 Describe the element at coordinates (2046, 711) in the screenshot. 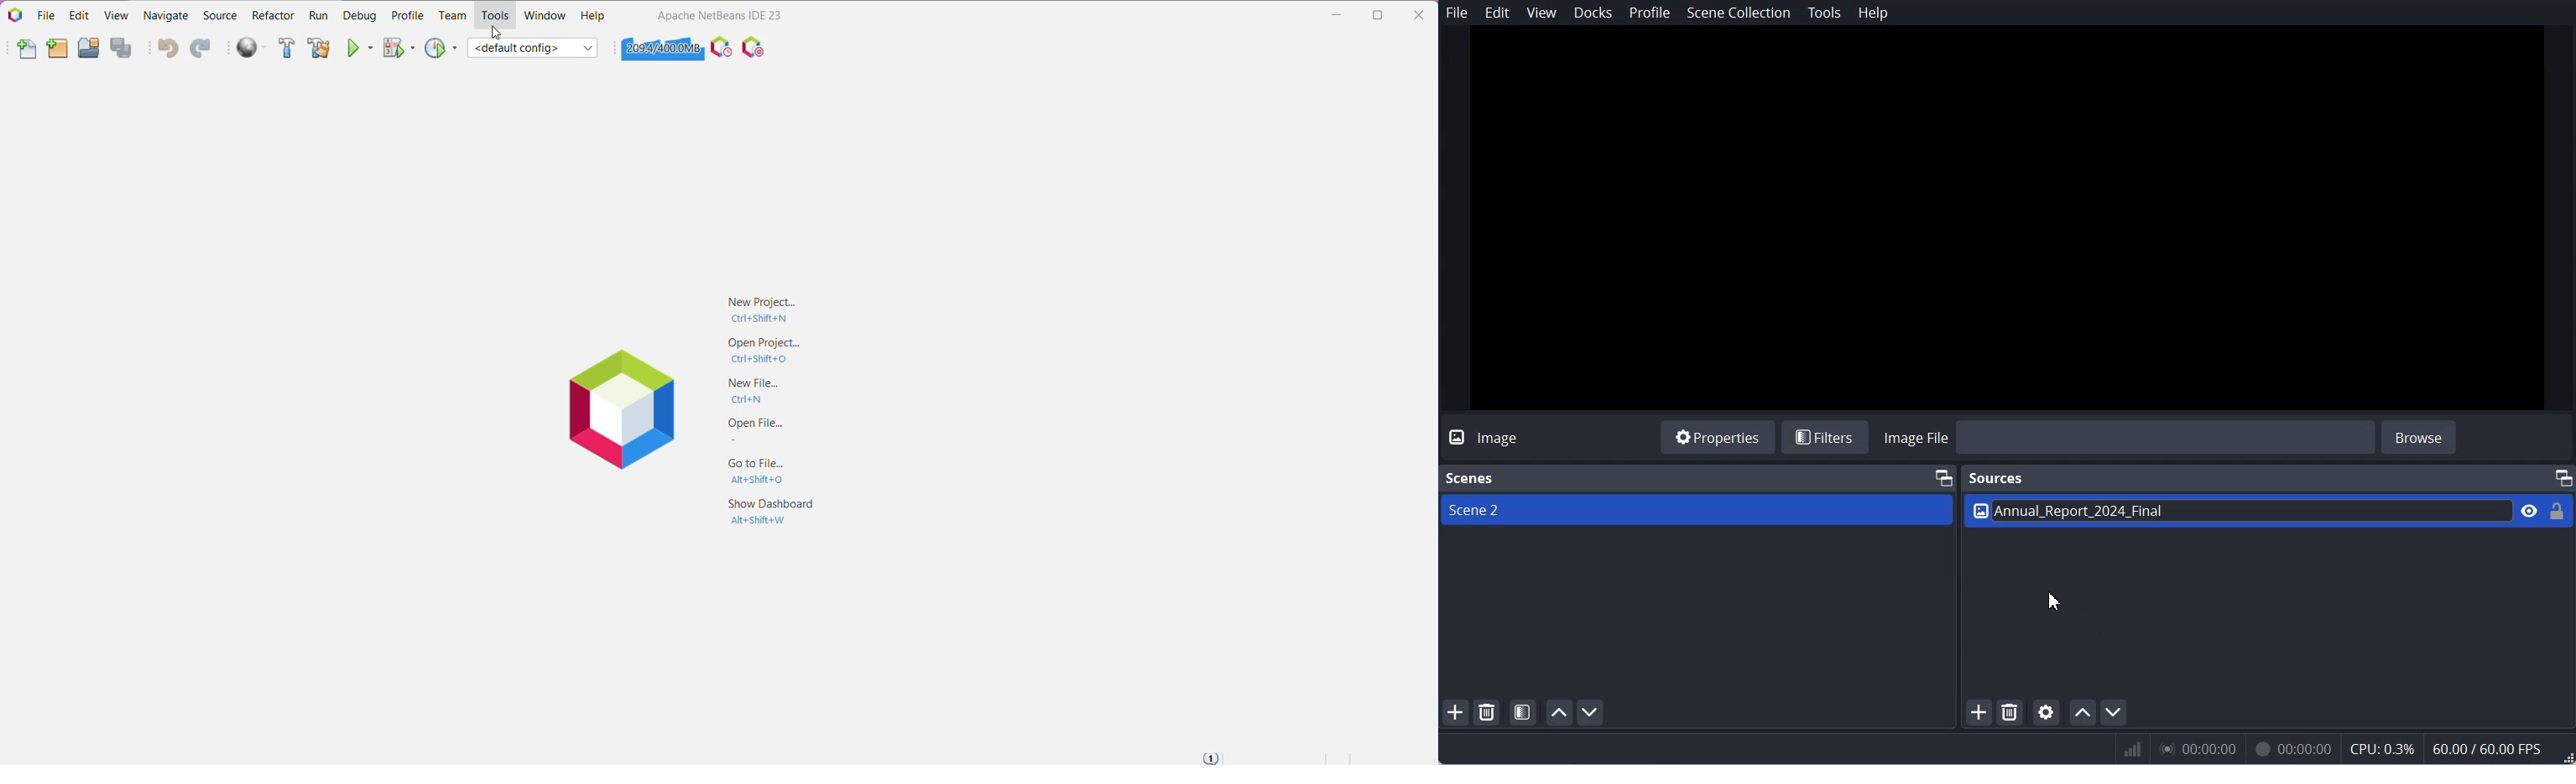

I see `Open source Properties` at that location.